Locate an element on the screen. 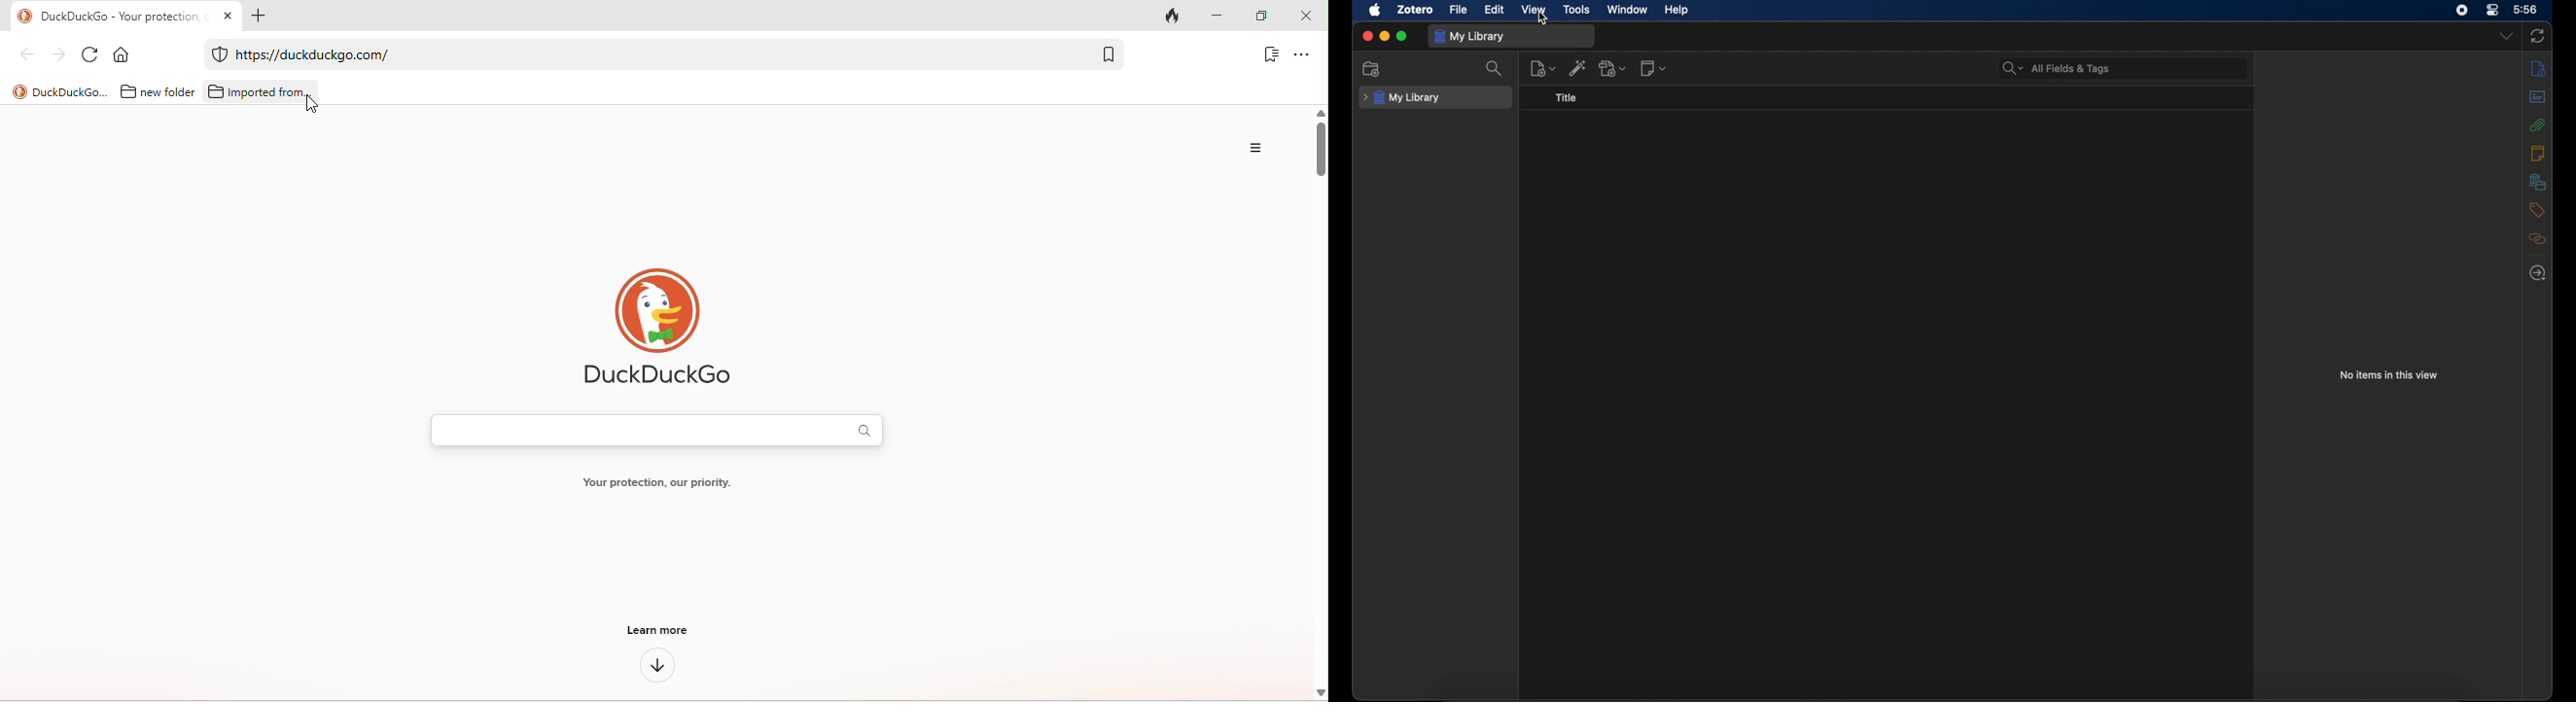 Image resolution: width=2576 pixels, height=728 pixels. your protection, our priority is located at coordinates (655, 484).